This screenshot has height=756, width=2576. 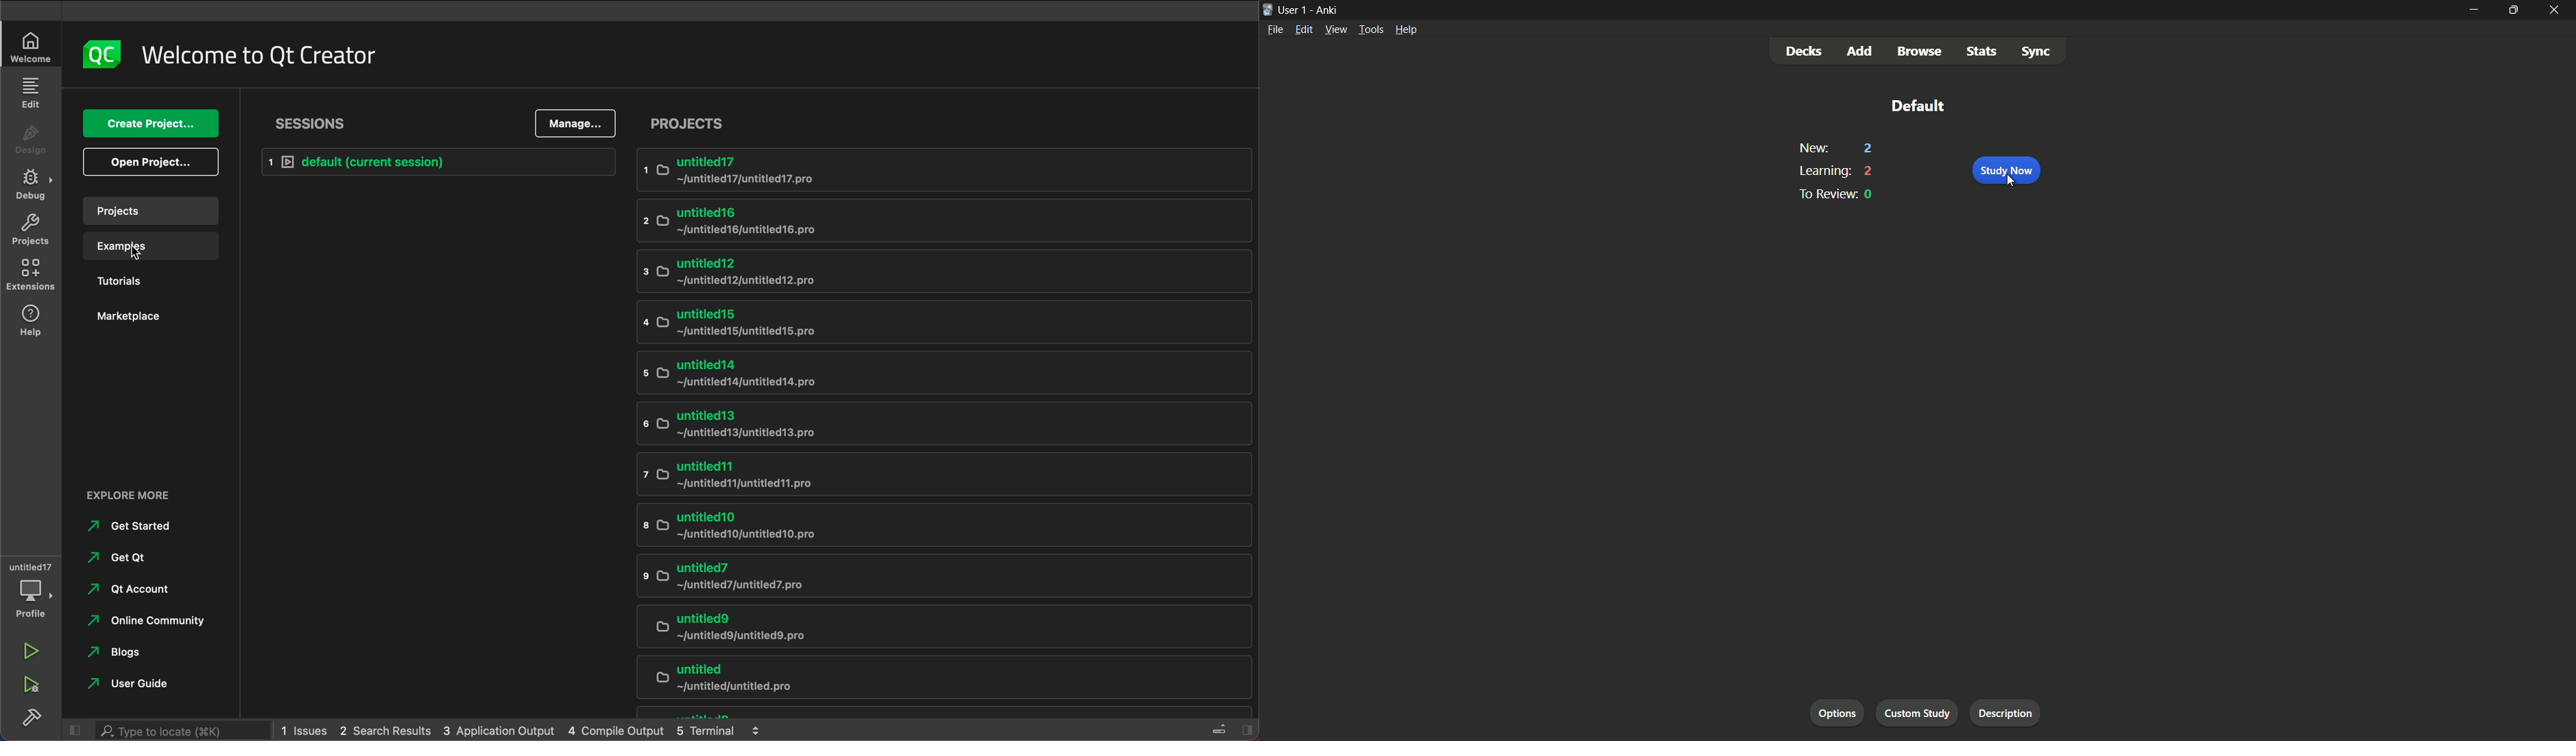 I want to click on description, so click(x=2005, y=712).